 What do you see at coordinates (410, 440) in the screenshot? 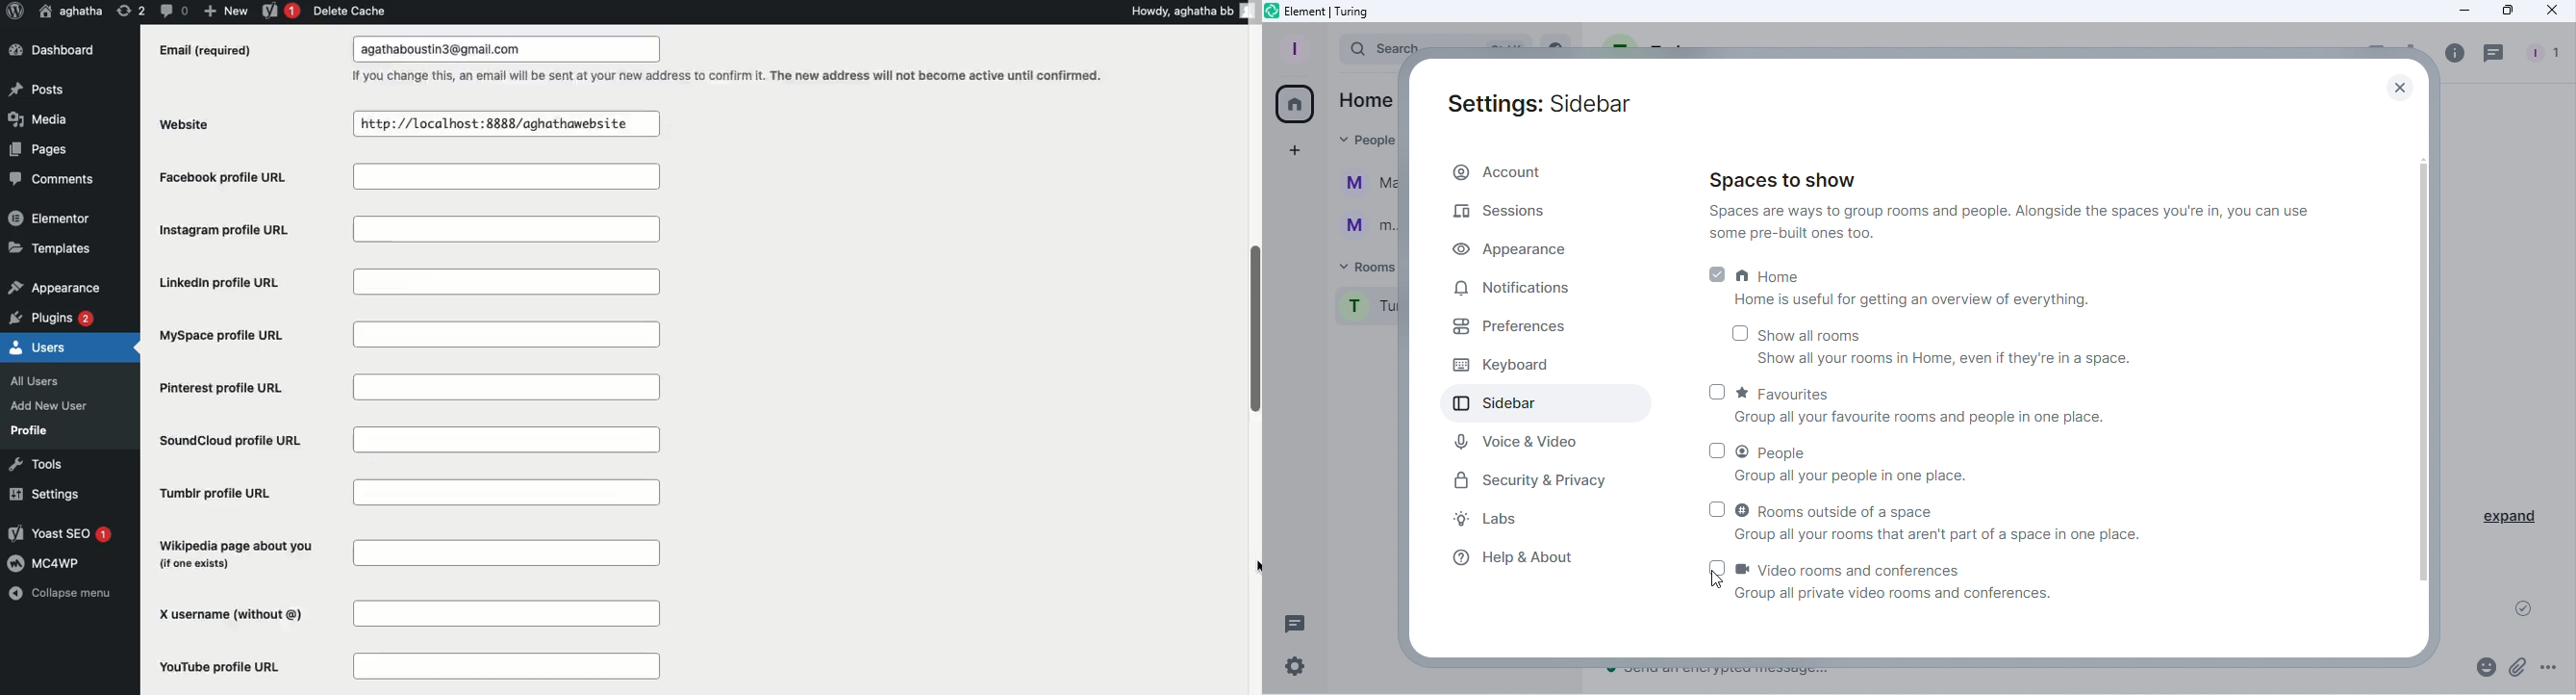
I see `SoundCloud profile URL` at bounding box center [410, 440].